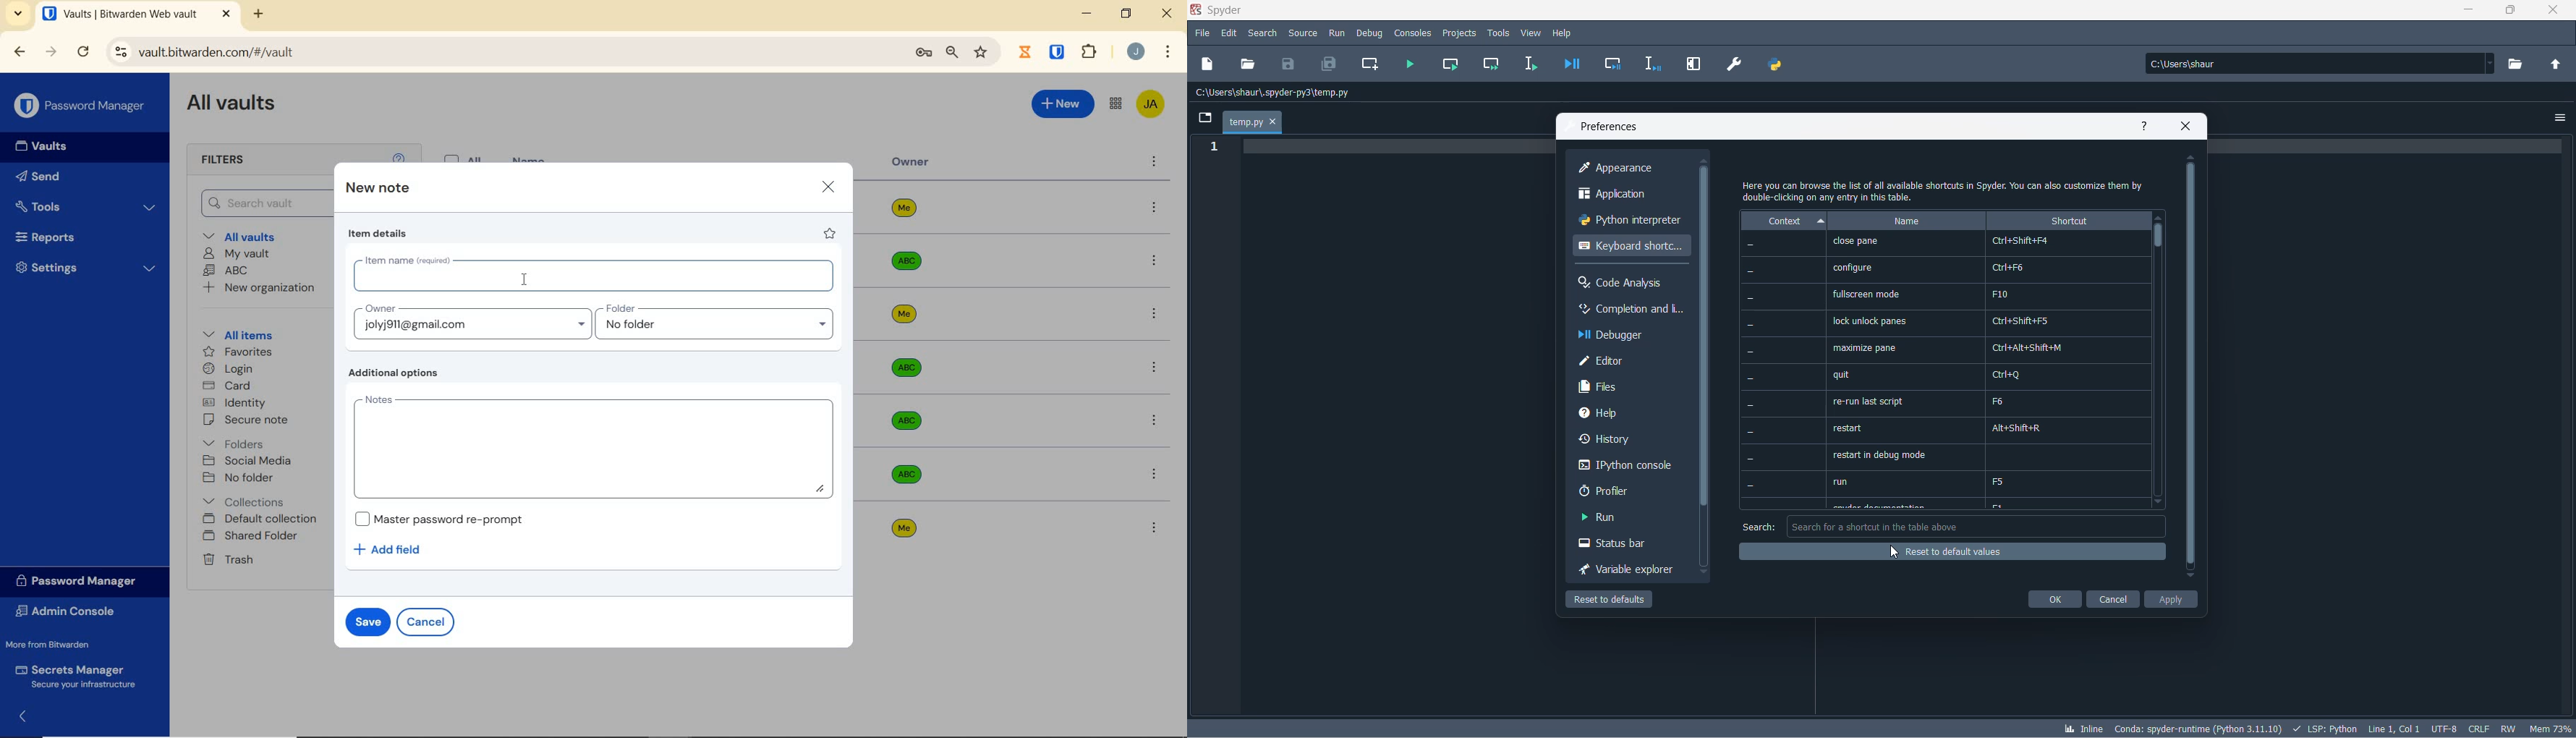  Describe the element at coordinates (1942, 192) in the screenshot. I see `text` at that location.